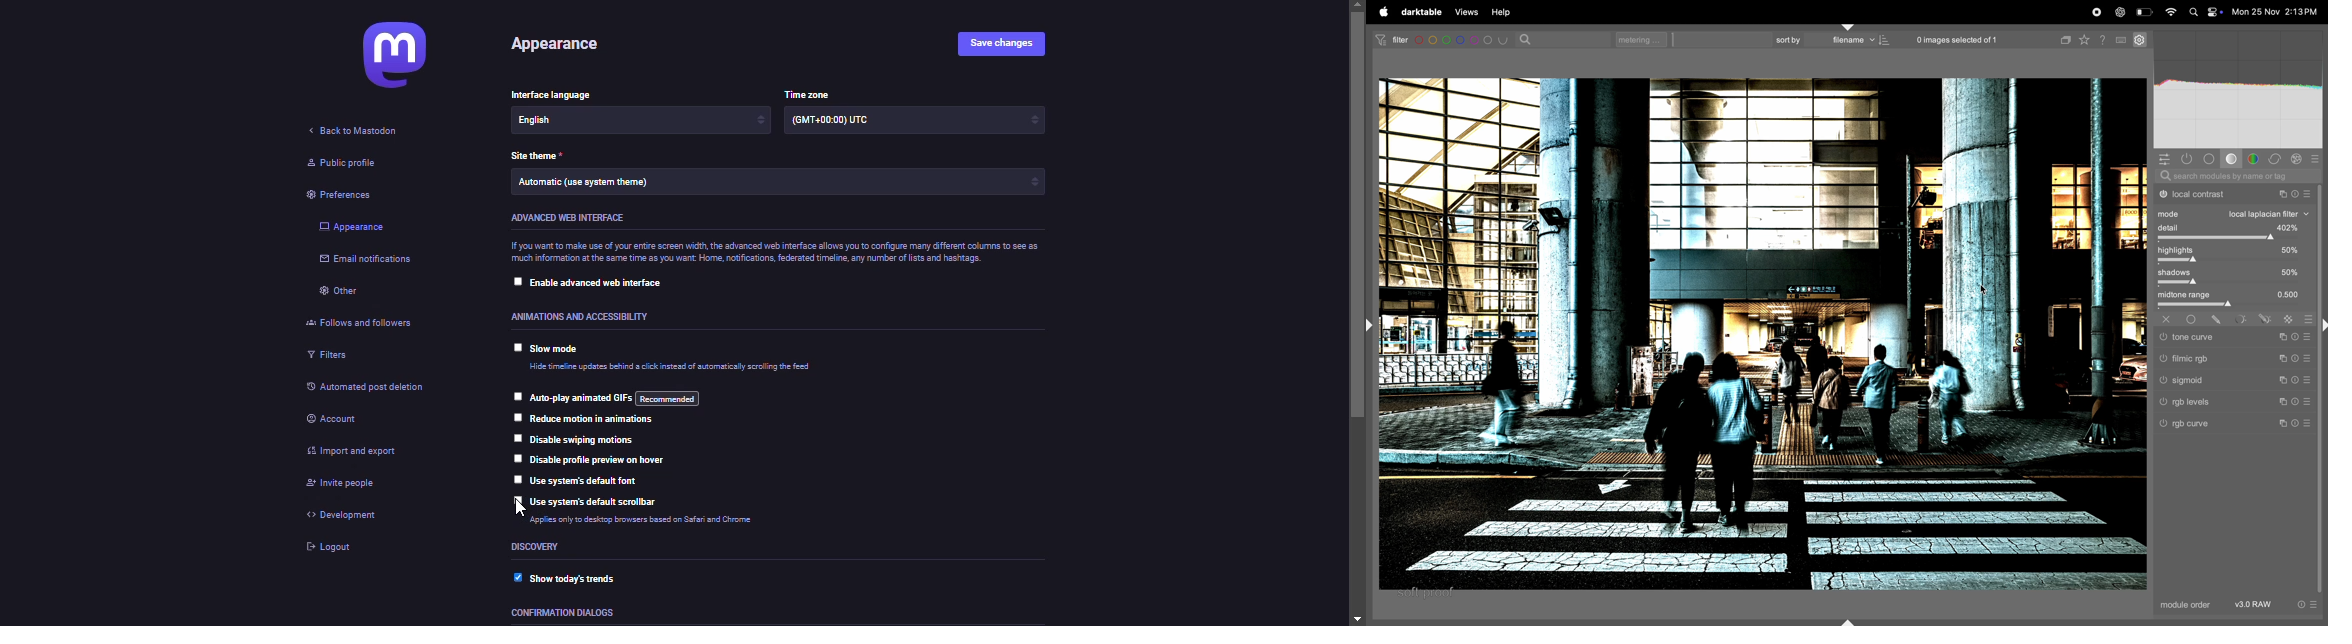 The image size is (2352, 644). What do you see at coordinates (2296, 401) in the screenshot?
I see `reset` at bounding box center [2296, 401].